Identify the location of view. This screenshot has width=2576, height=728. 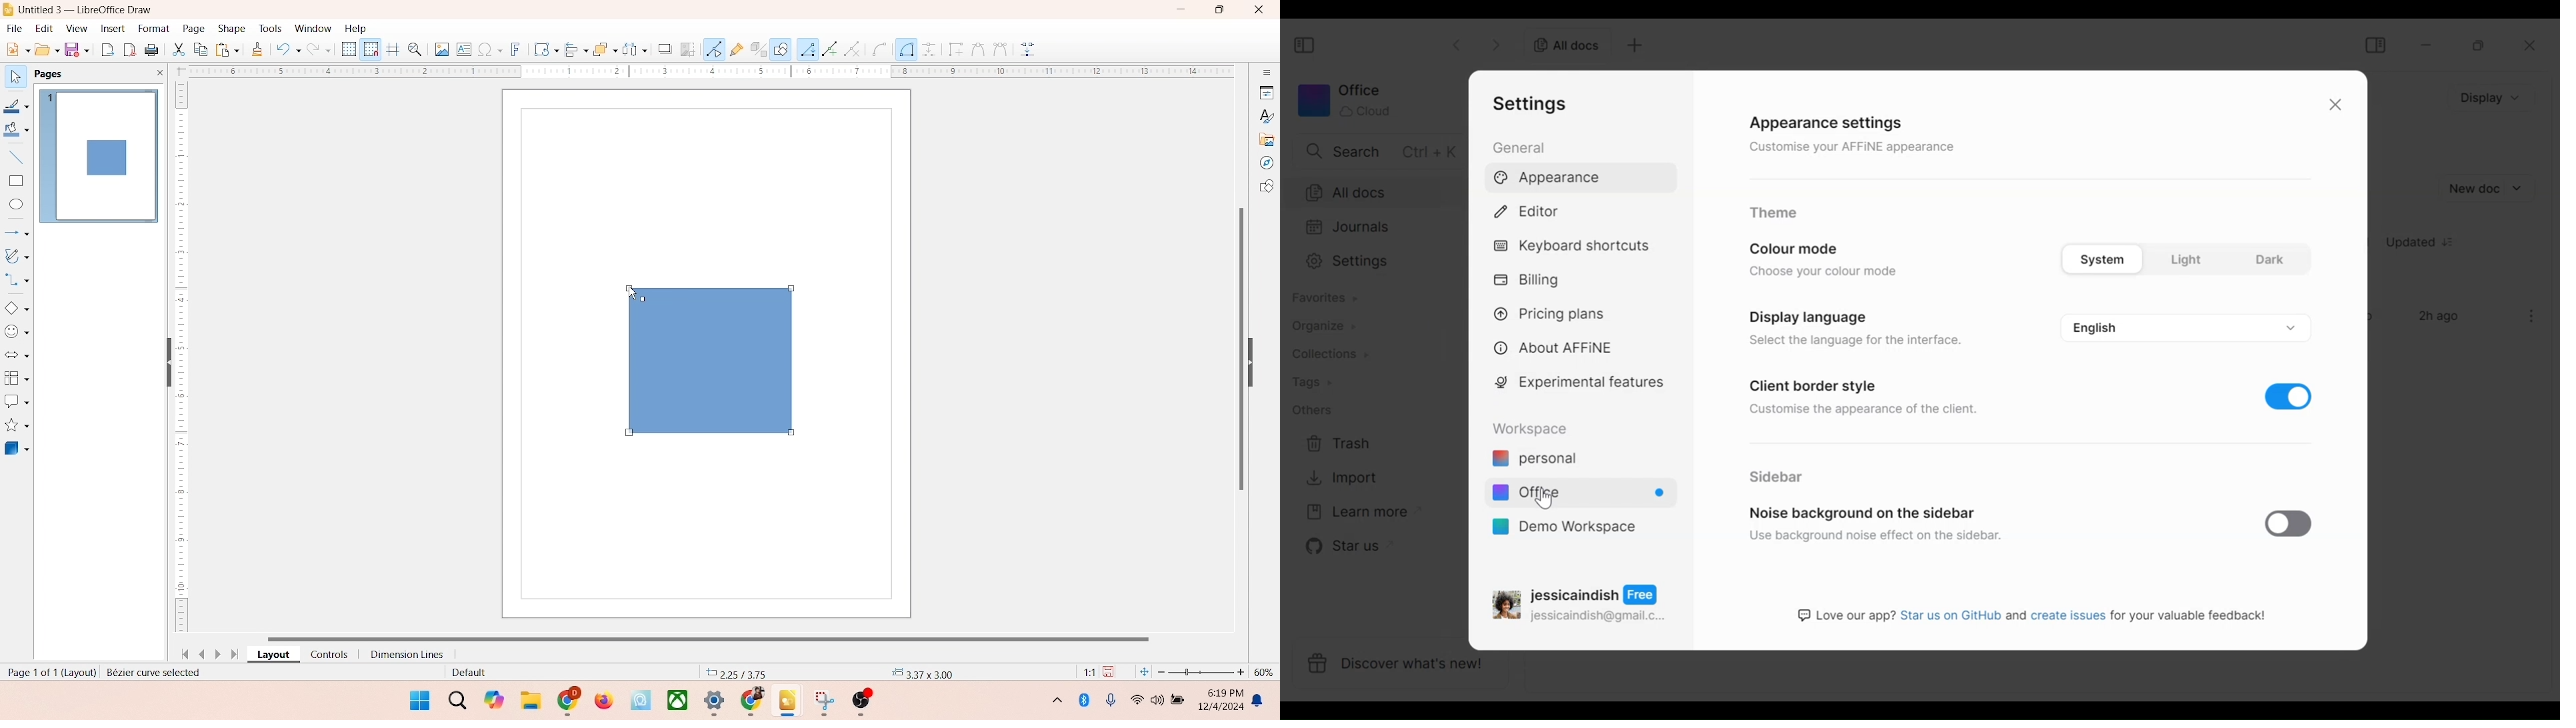
(72, 28).